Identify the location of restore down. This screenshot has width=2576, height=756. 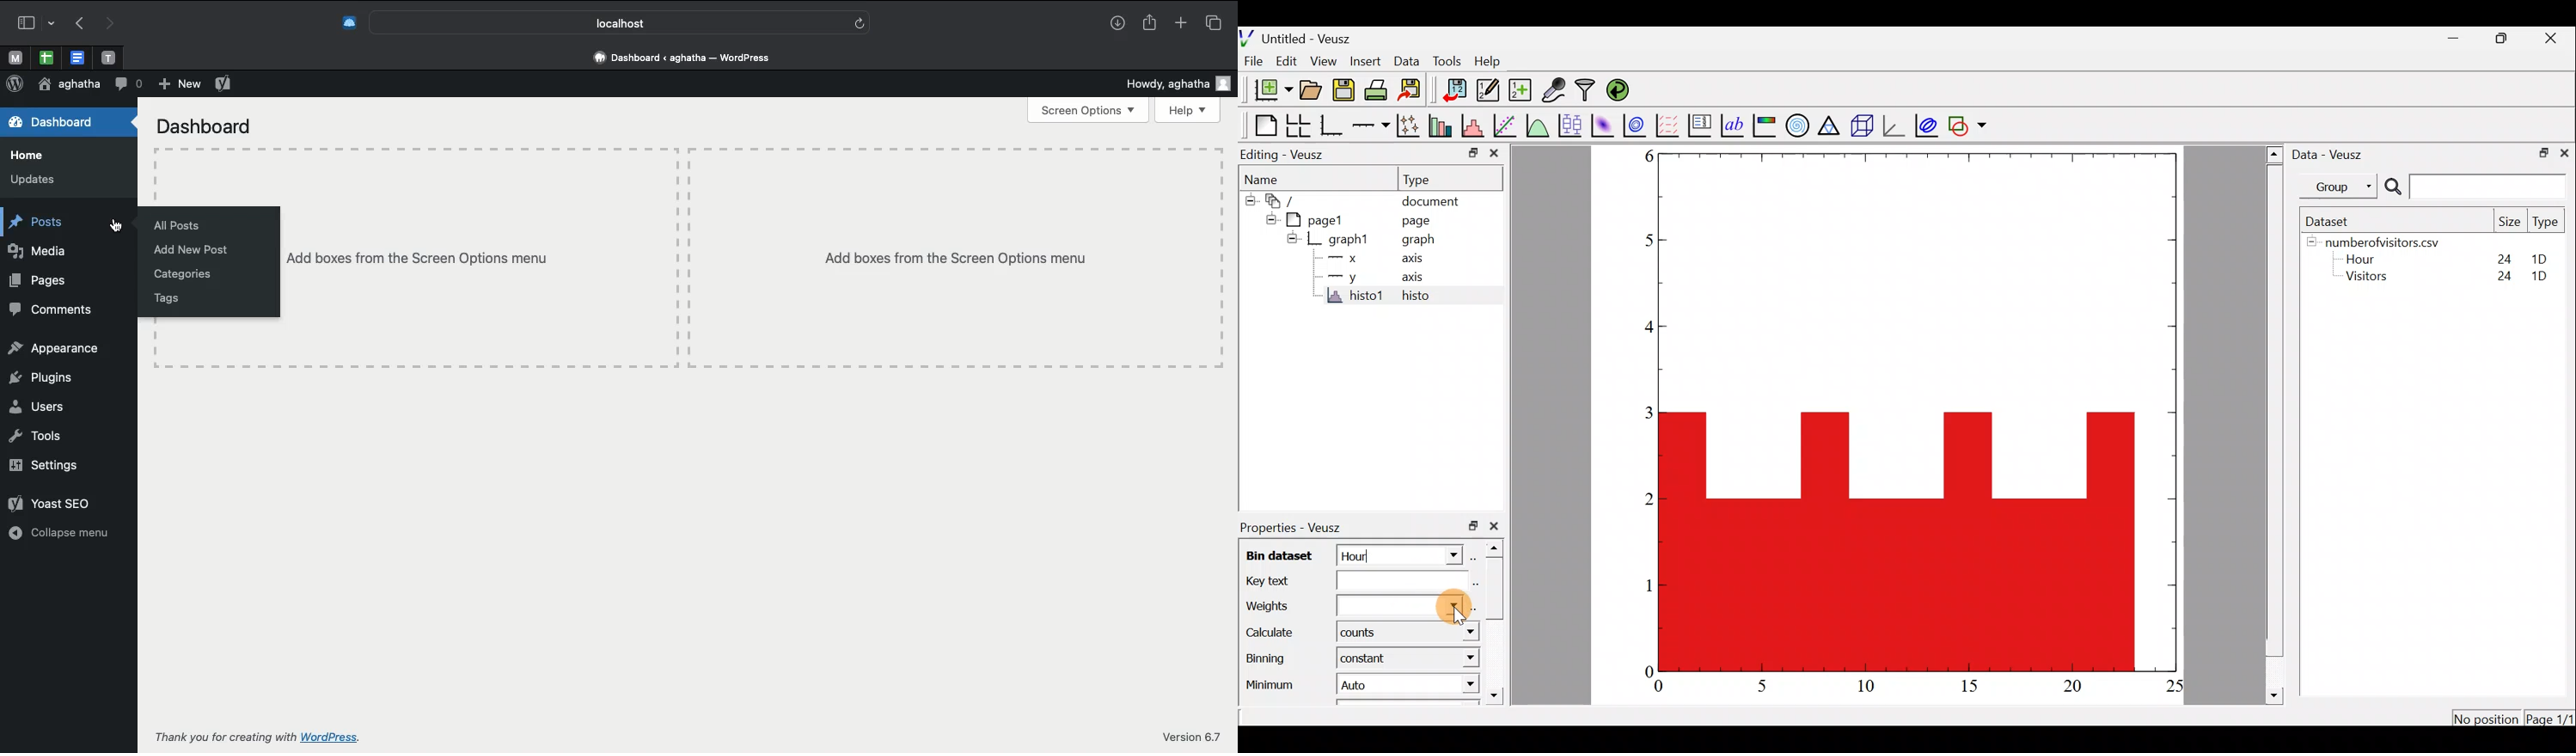
(2542, 153).